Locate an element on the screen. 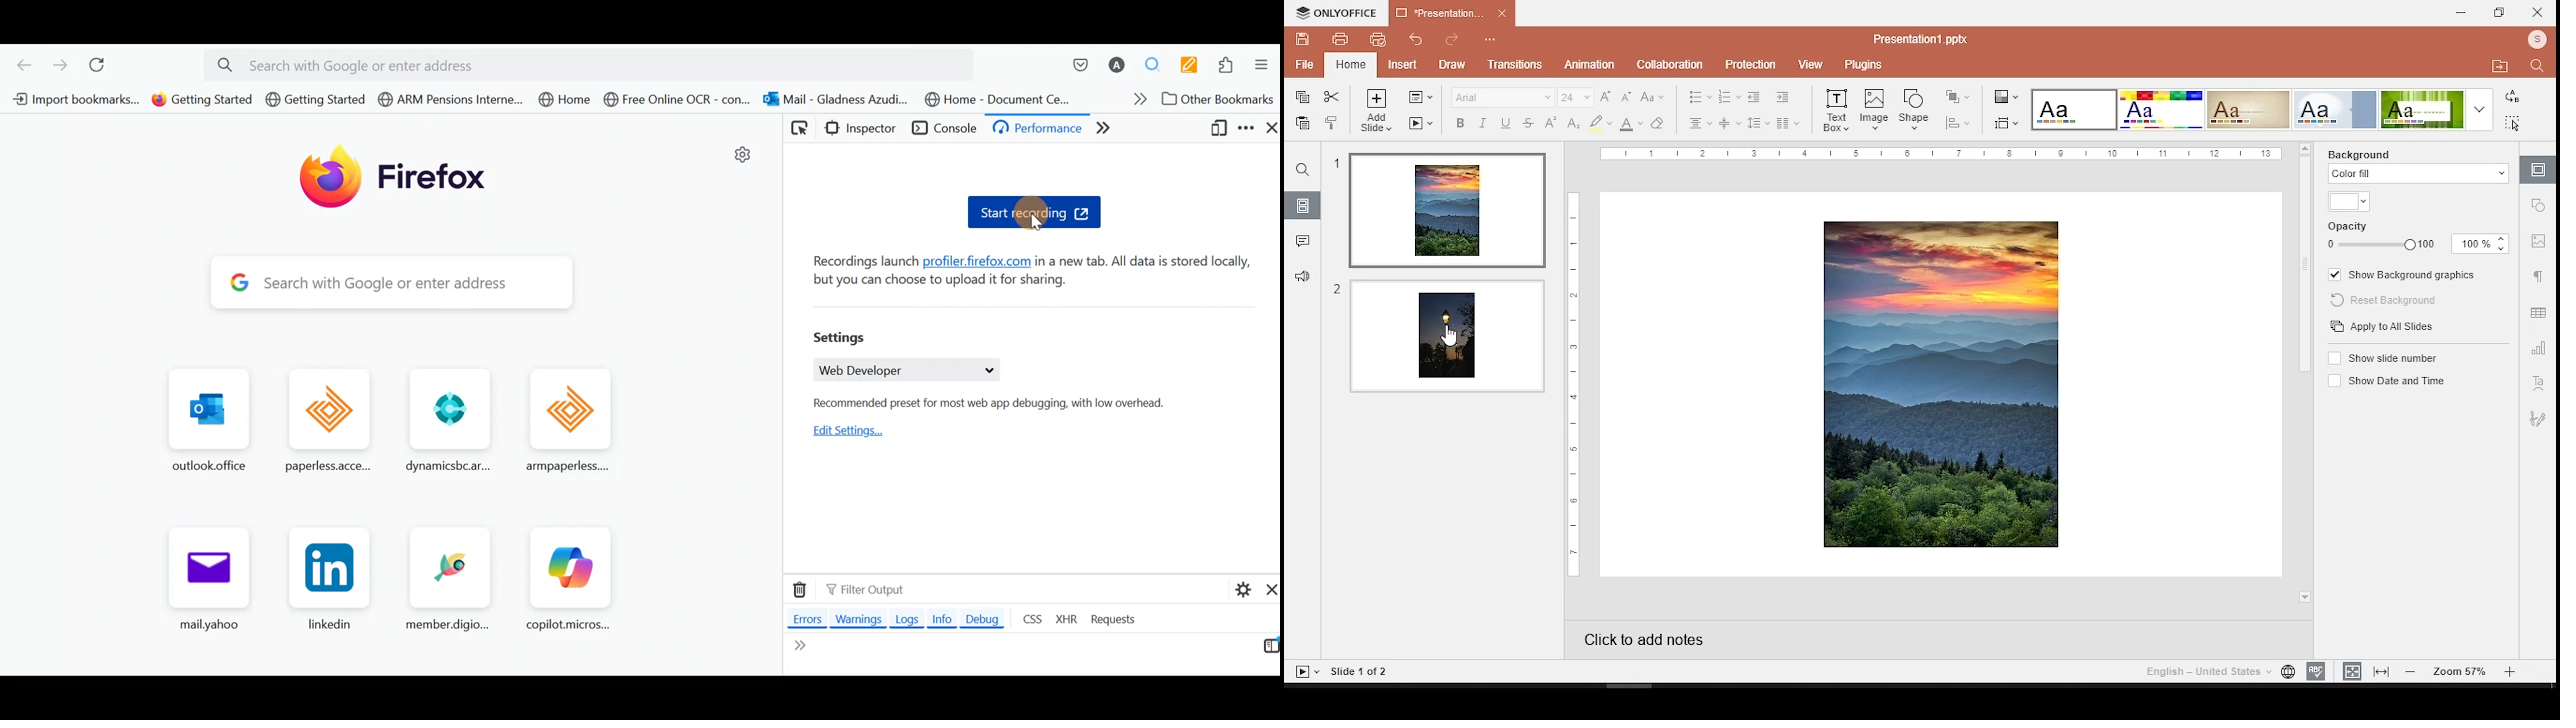  save is located at coordinates (1304, 39).